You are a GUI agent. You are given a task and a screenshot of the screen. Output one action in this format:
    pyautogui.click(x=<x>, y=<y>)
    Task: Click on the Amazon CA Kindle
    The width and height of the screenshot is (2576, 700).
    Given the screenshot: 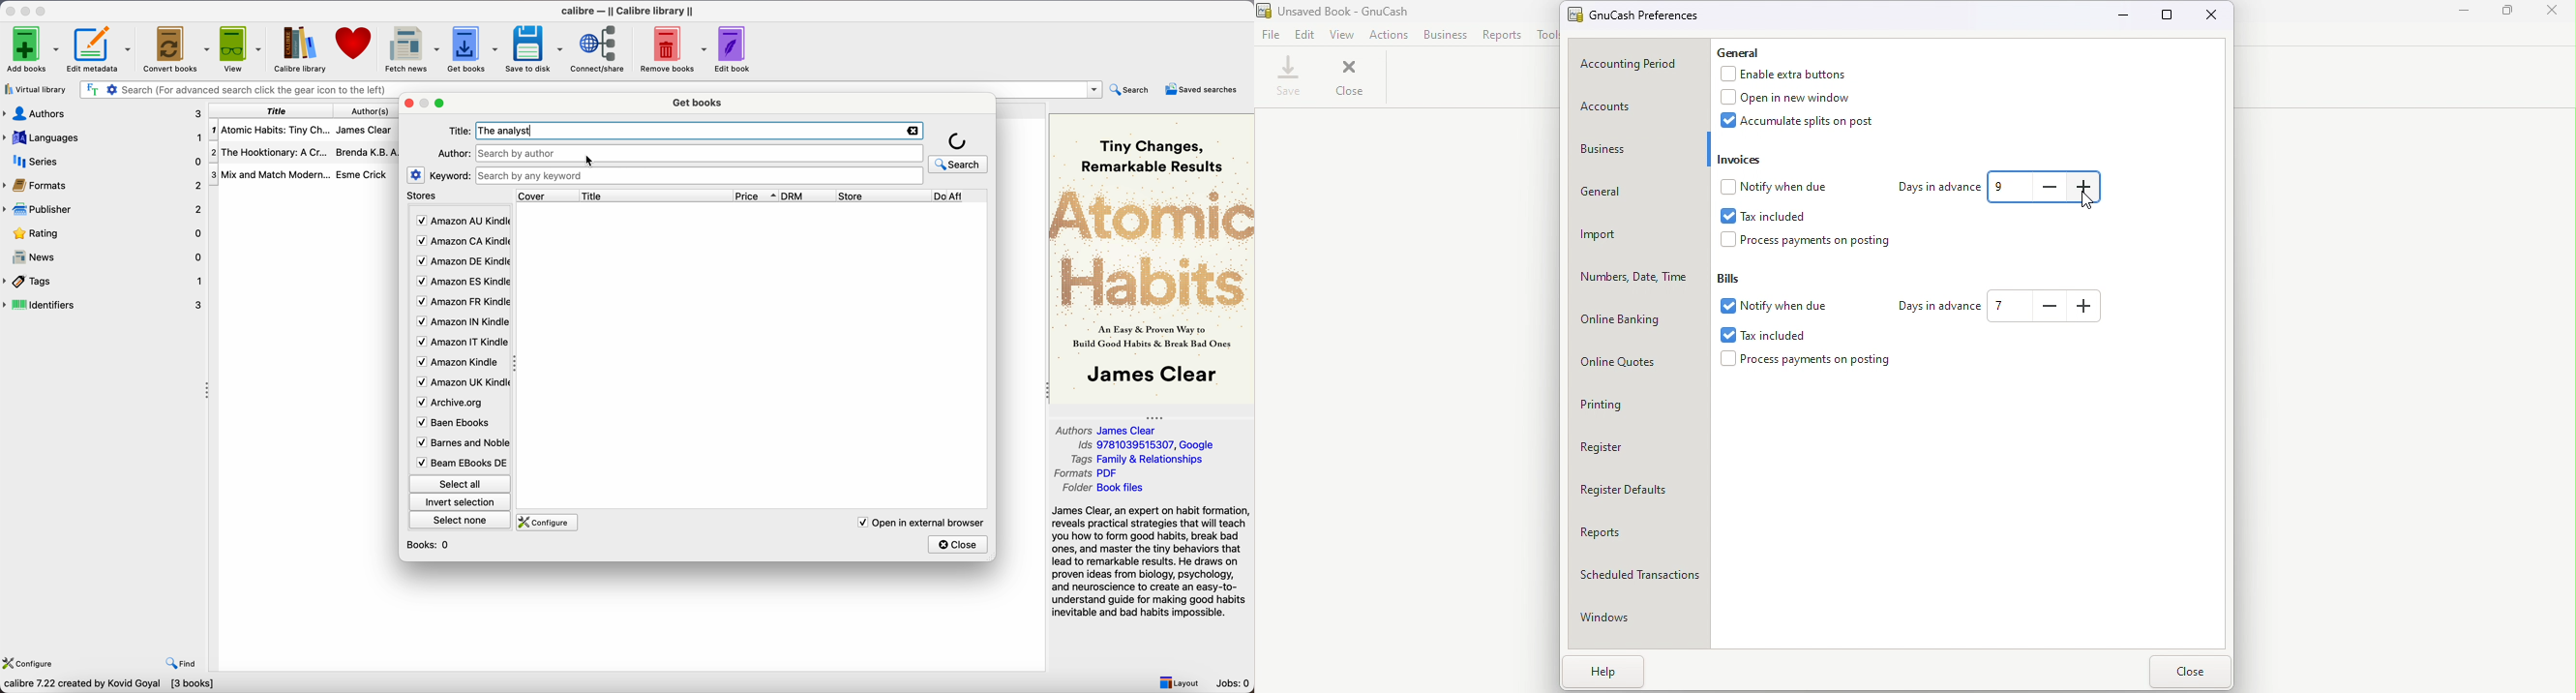 What is the action you would take?
    pyautogui.click(x=462, y=241)
    